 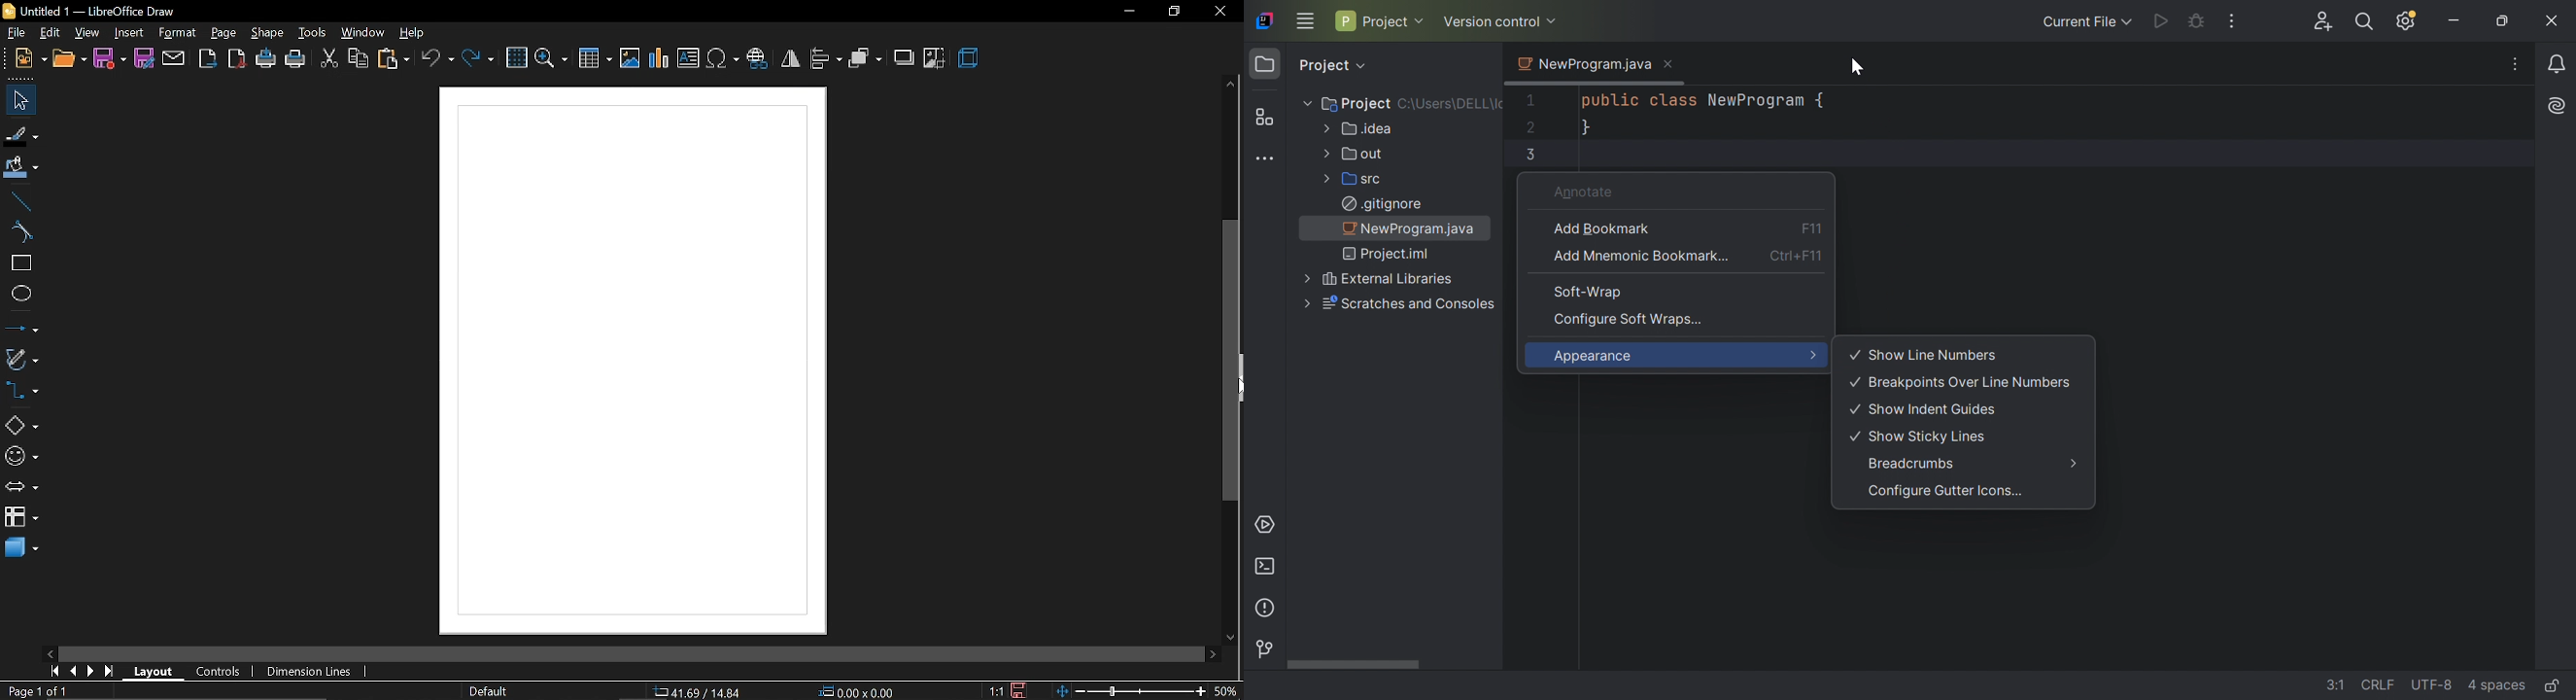 I want to click on export as pdf, so click(x=238, y=59).